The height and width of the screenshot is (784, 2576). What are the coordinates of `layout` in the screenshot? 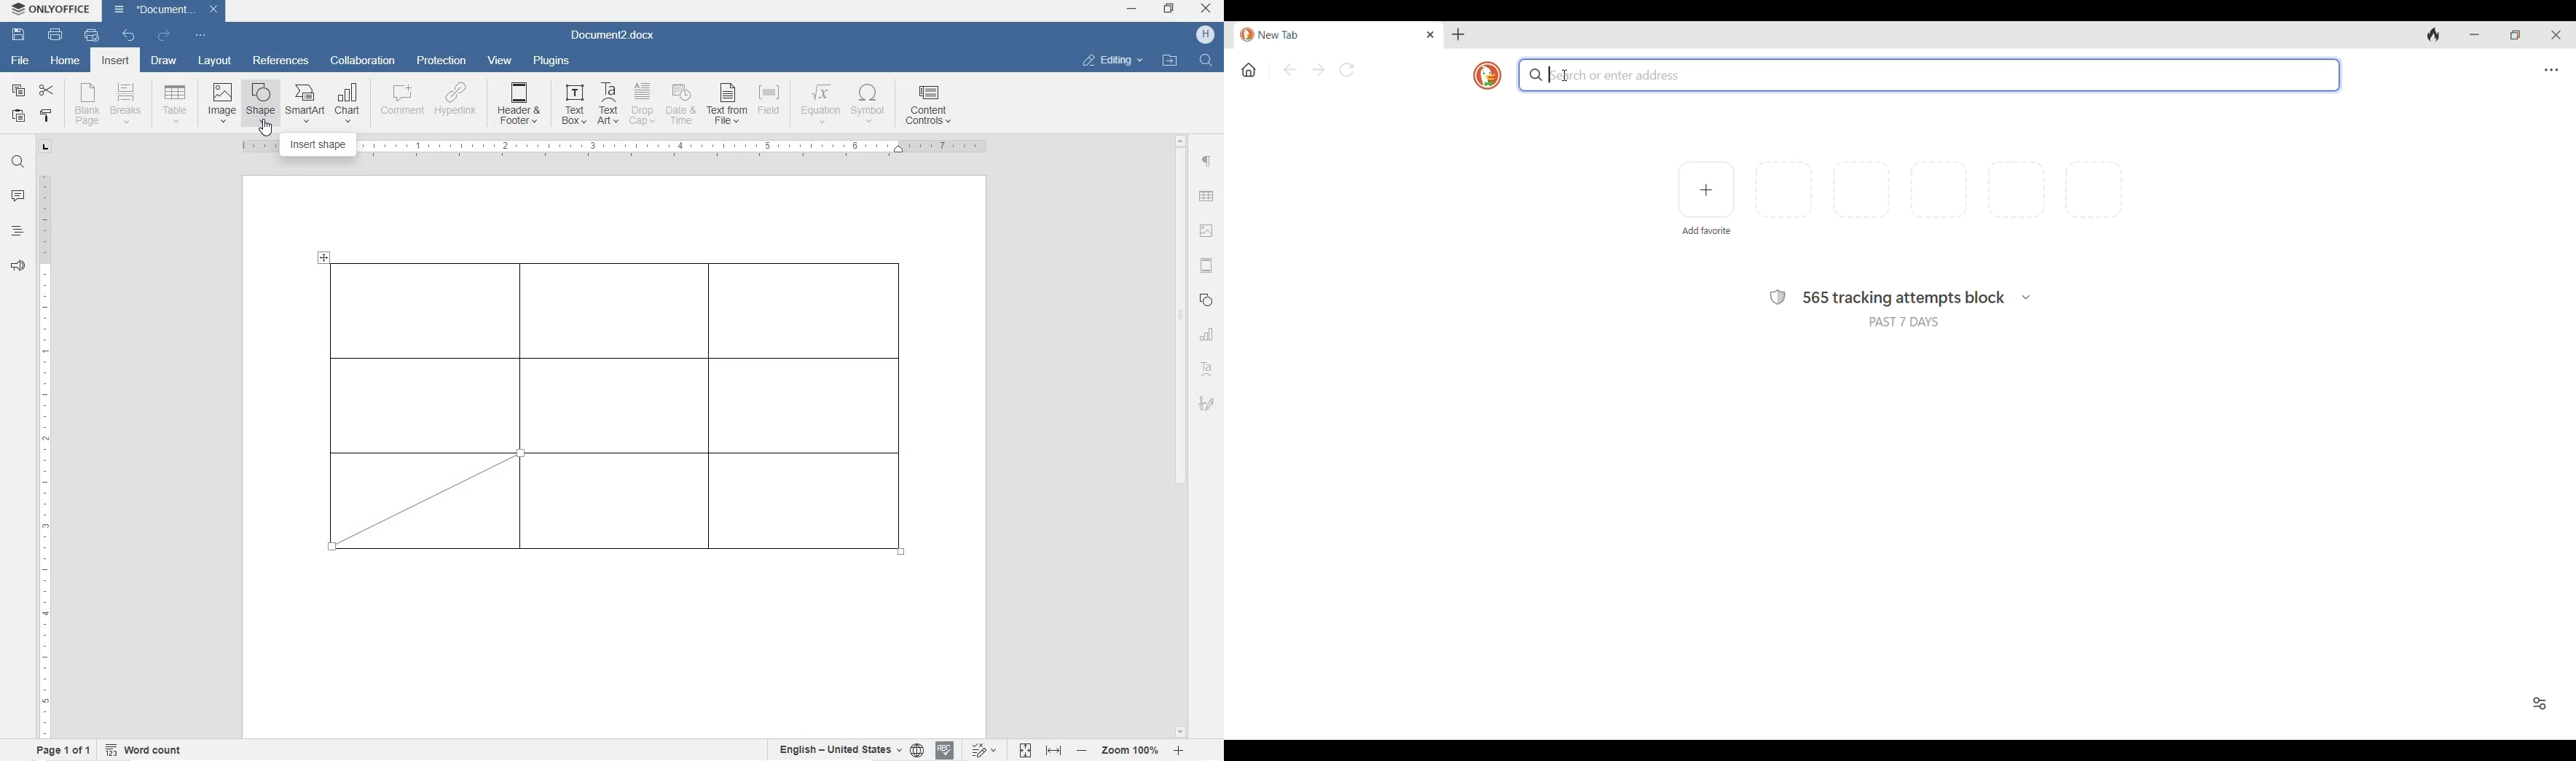 It's located at (216, 61).